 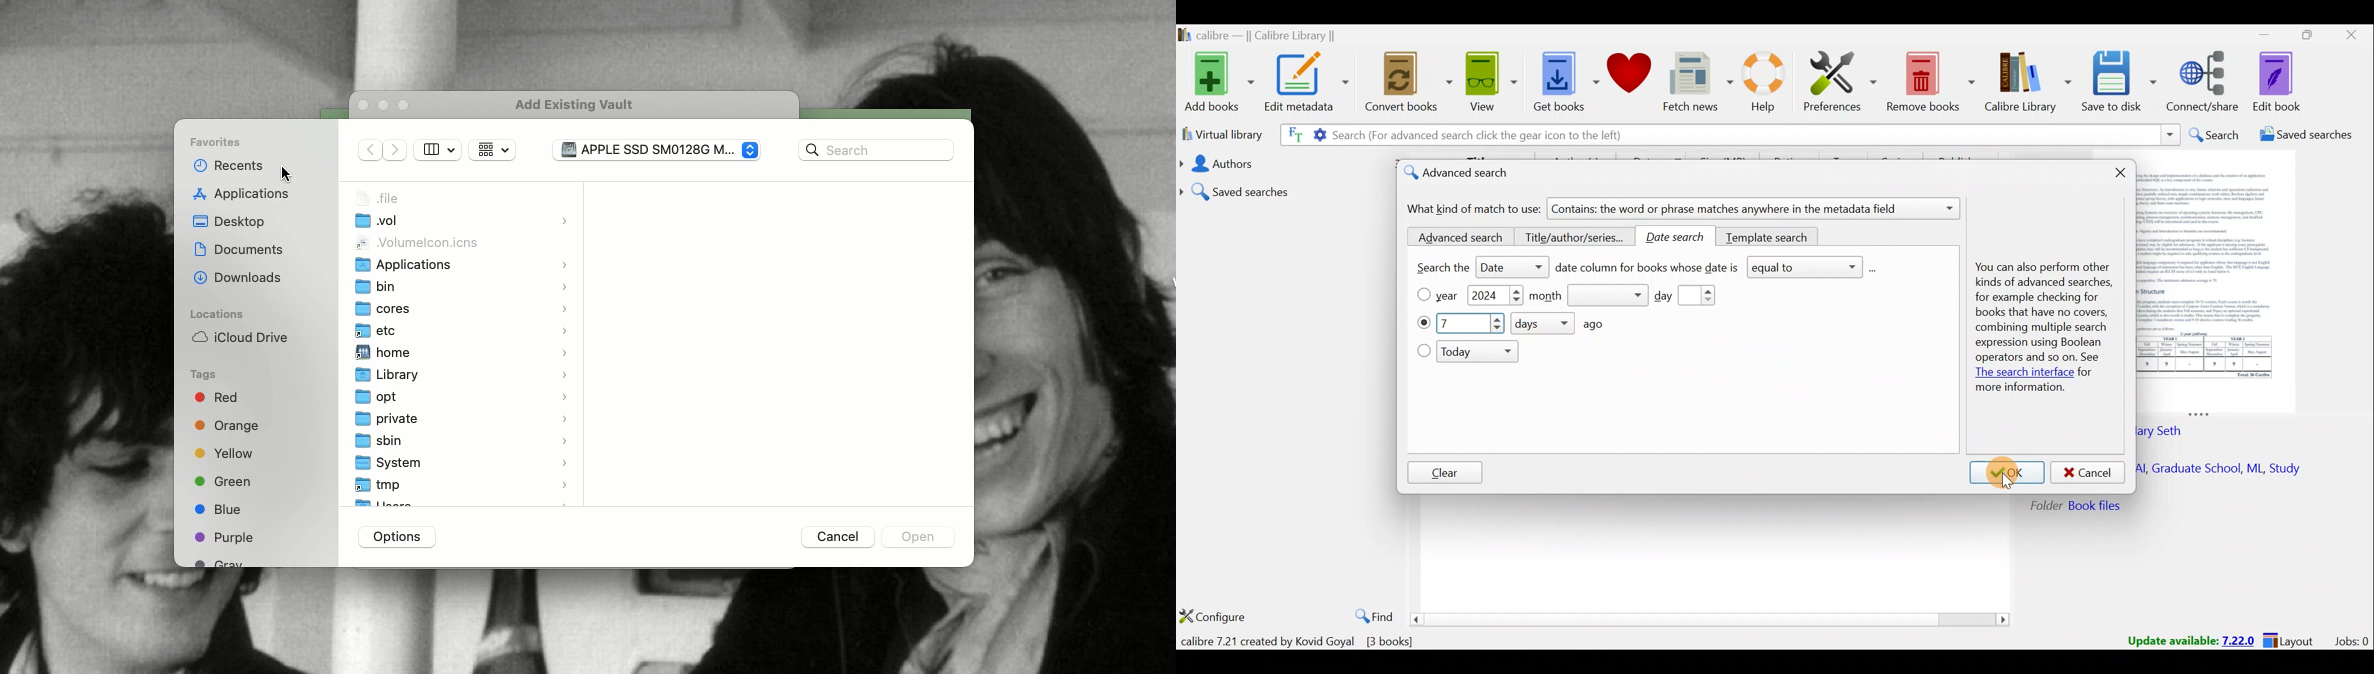 I want to click on 2024, so click(x=1486, y=297).